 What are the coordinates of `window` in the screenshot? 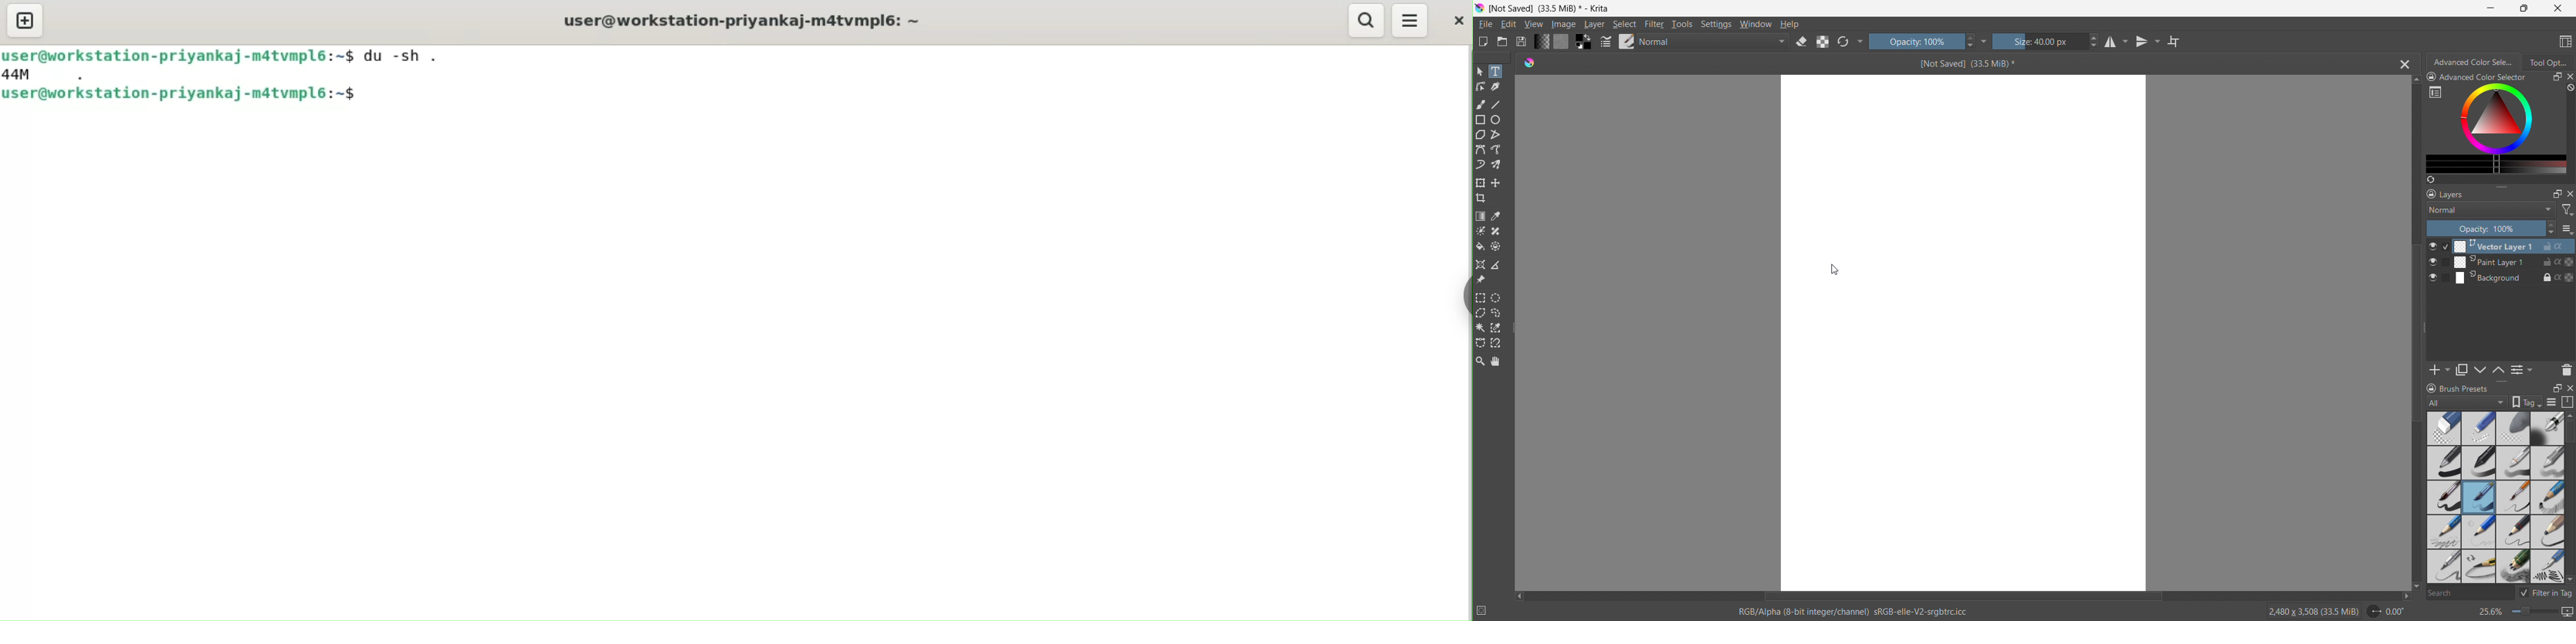 It's located at (1756, 24).